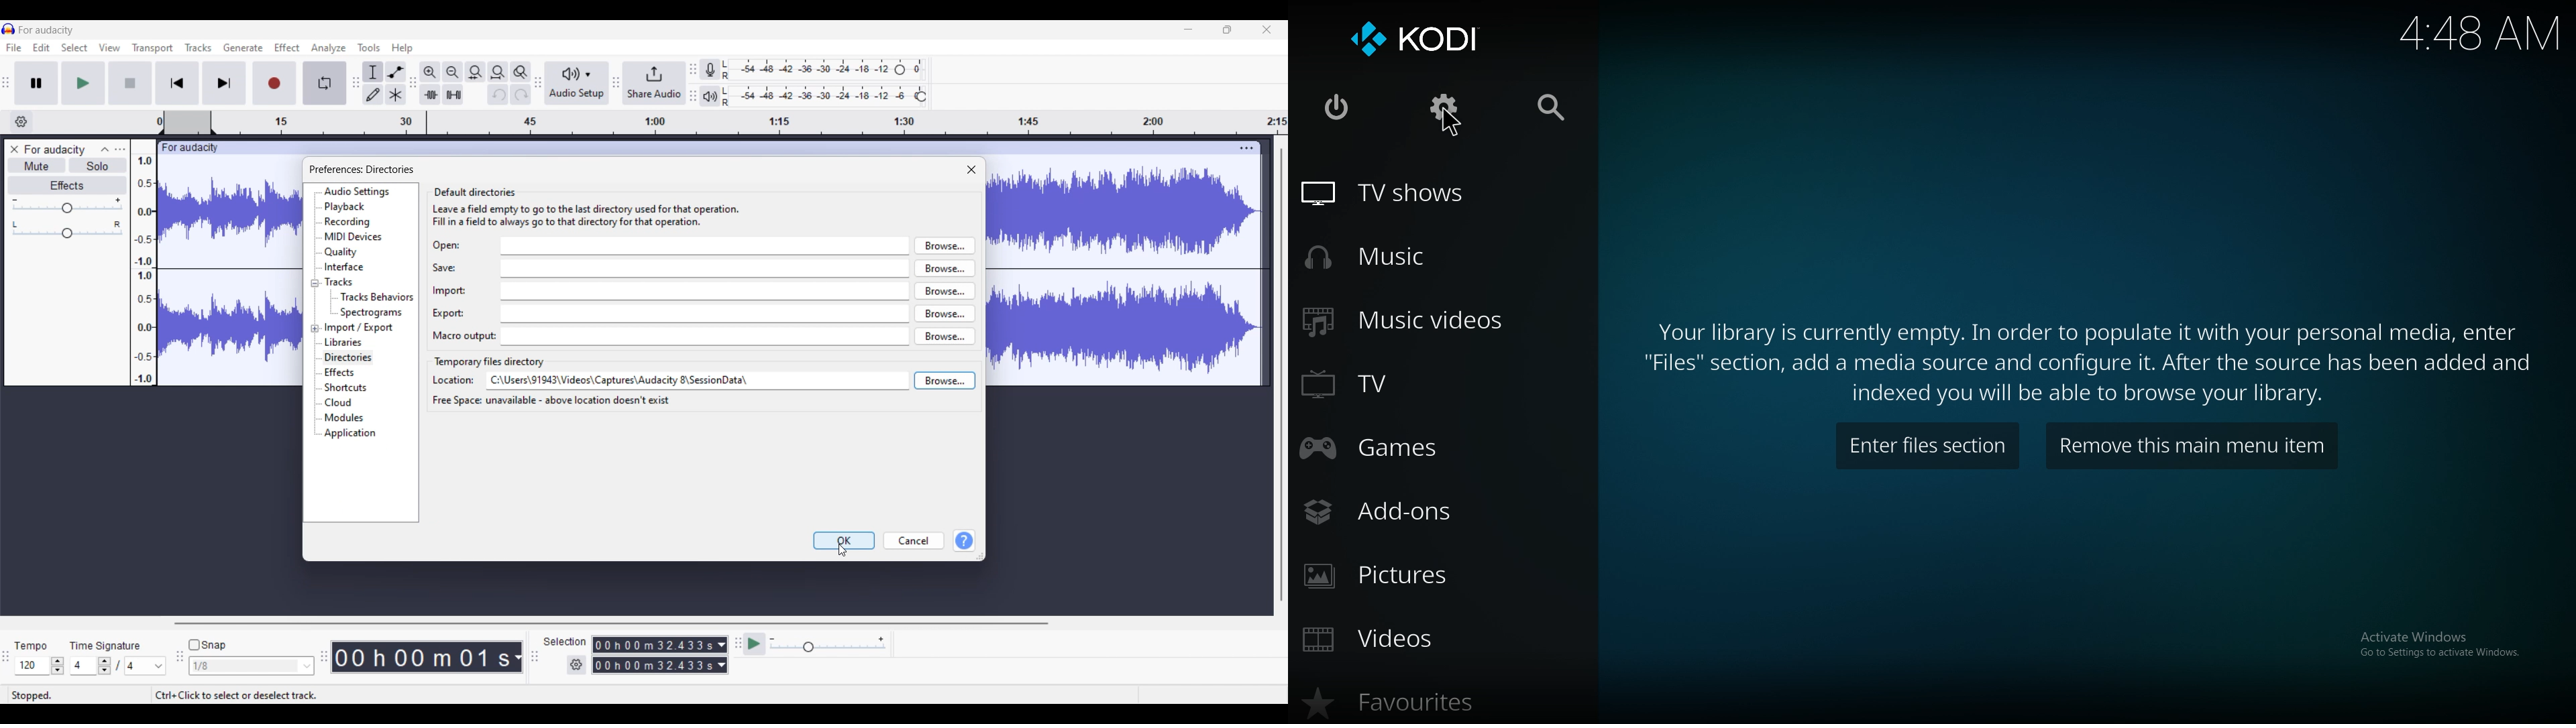 This screenshot has width=2576, height=728. Describe the element at coordinates (340, 372) in the screenshot. I see `Effects` at that location.